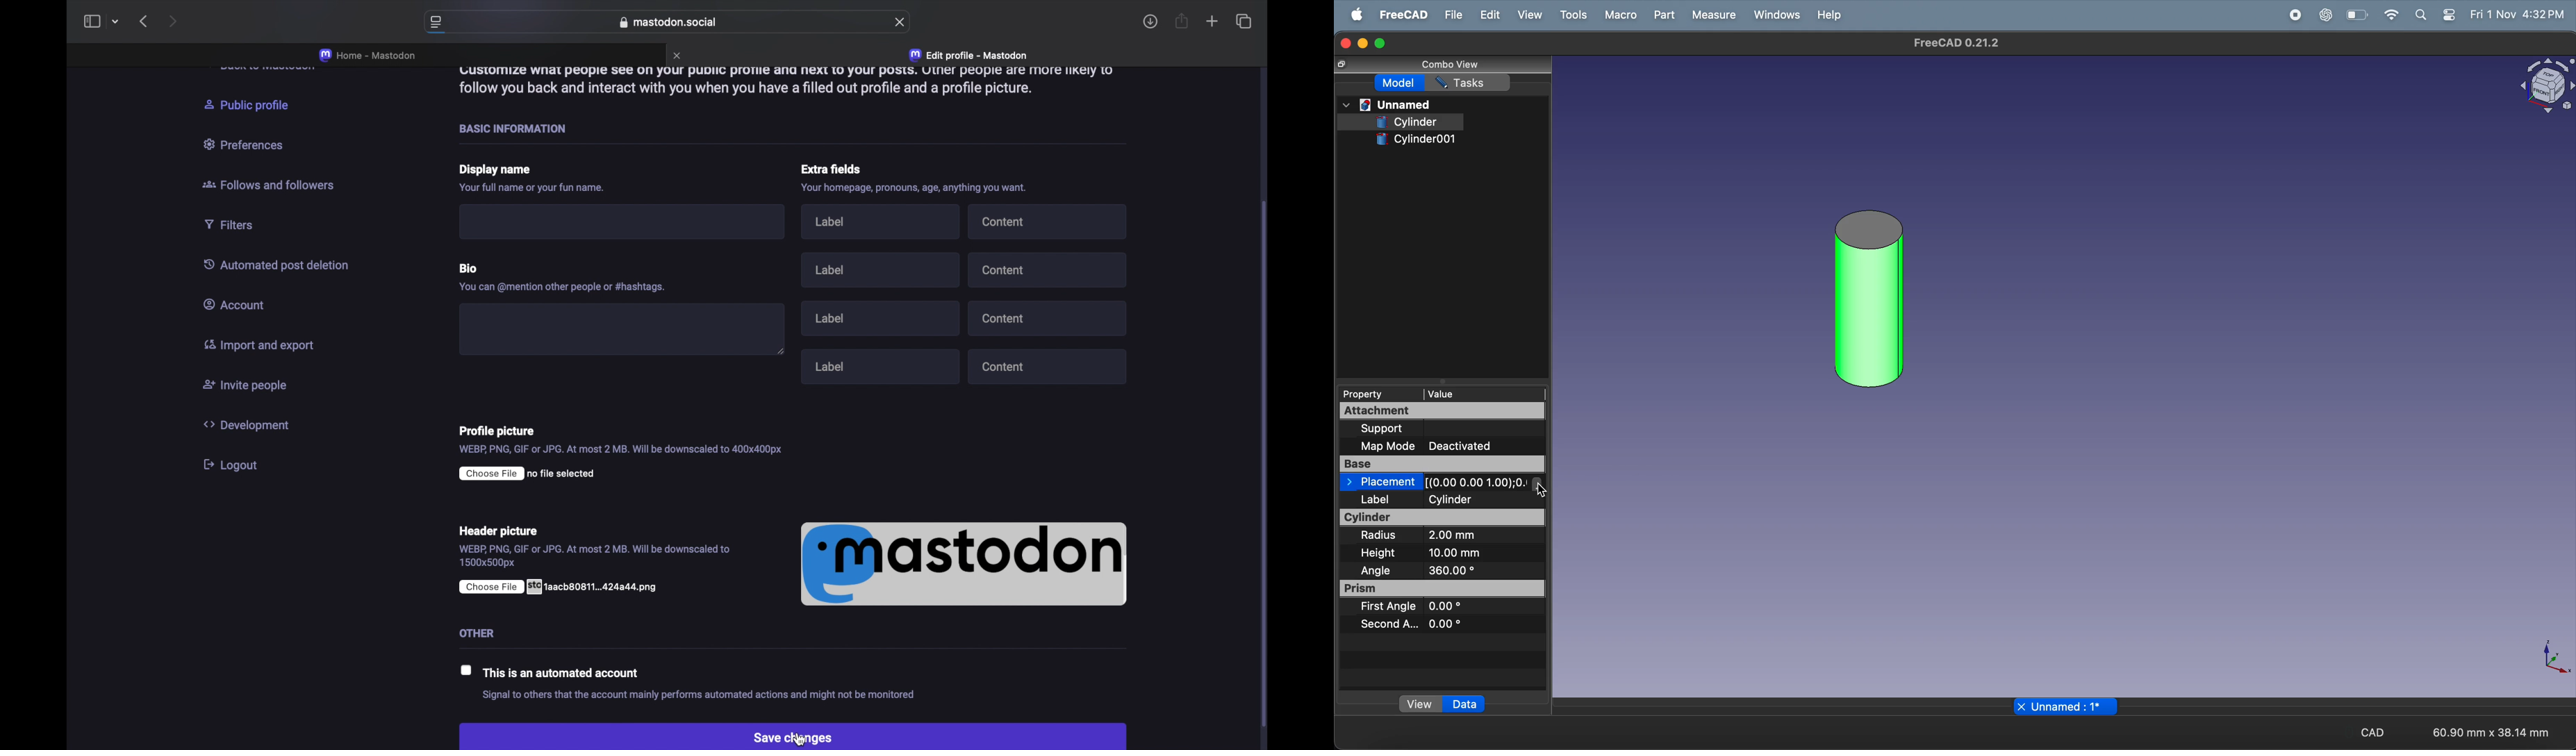 This screenshot has width=2576, height=756. Describe the element at coordinates (2256, 15) in the screenshot. I see `stop` at that location.